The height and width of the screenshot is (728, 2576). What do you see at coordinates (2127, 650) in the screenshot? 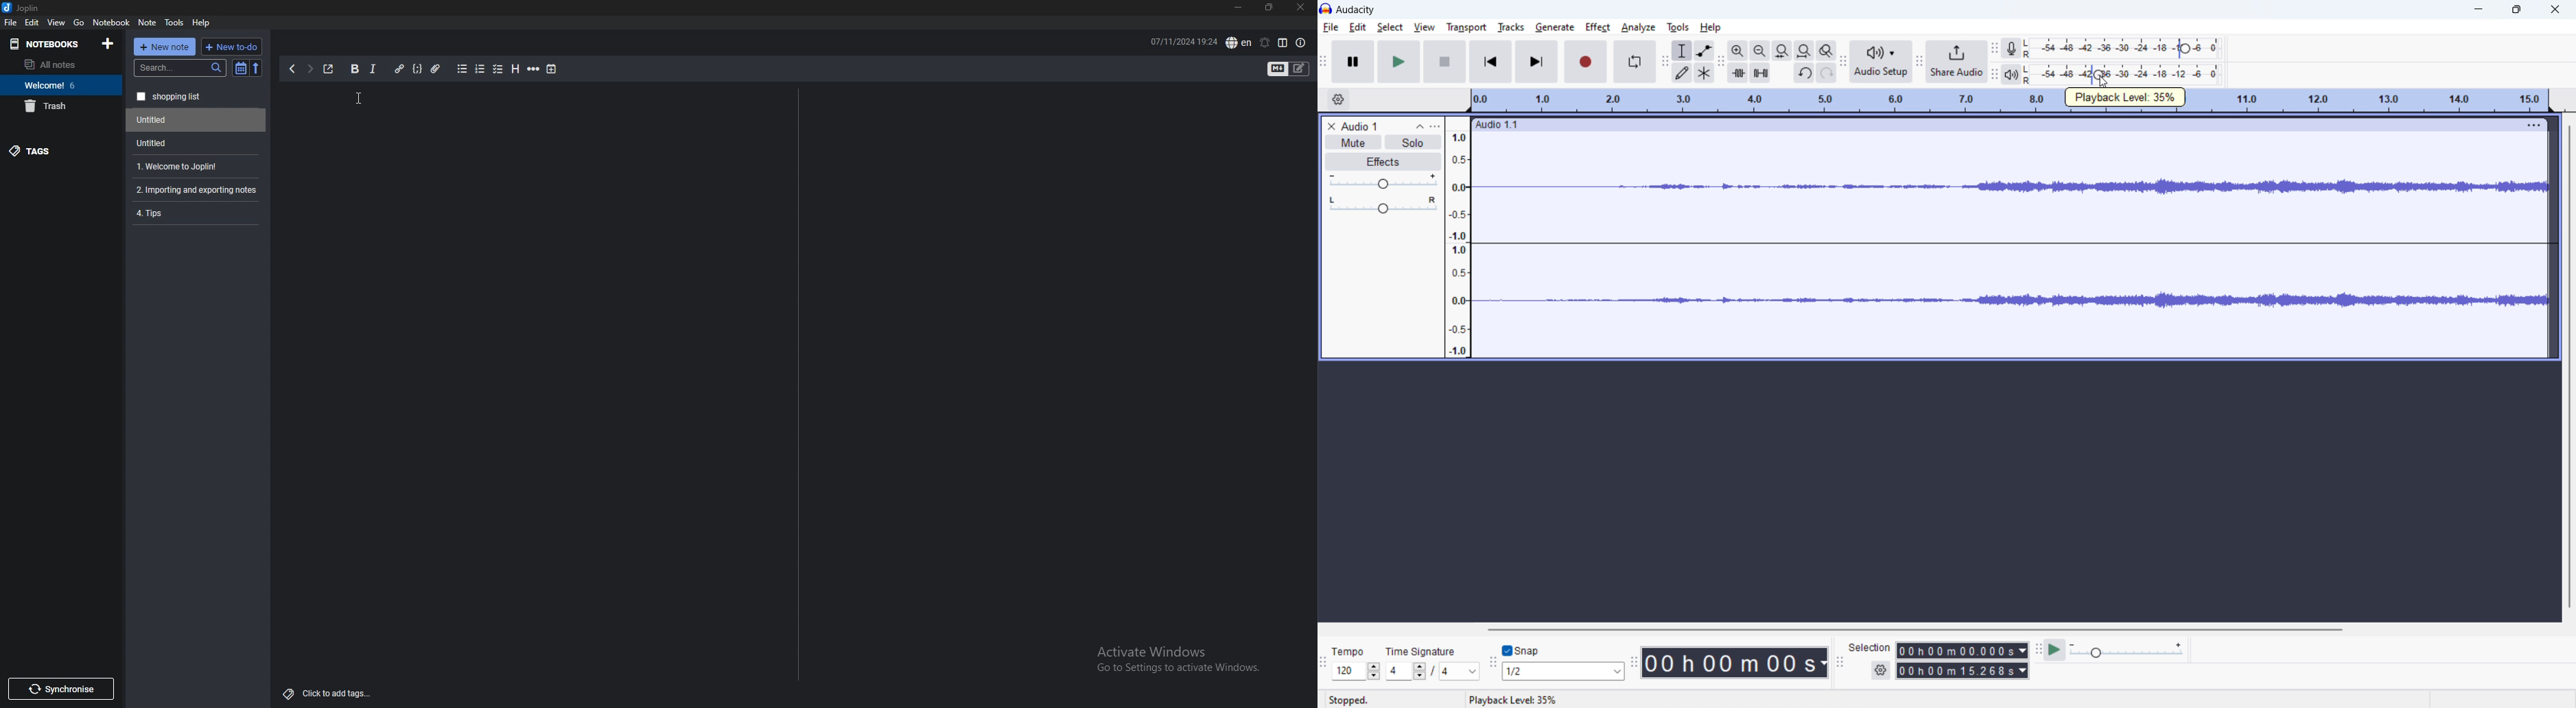
I see `playback speed` at bounding box center [2127, 650].